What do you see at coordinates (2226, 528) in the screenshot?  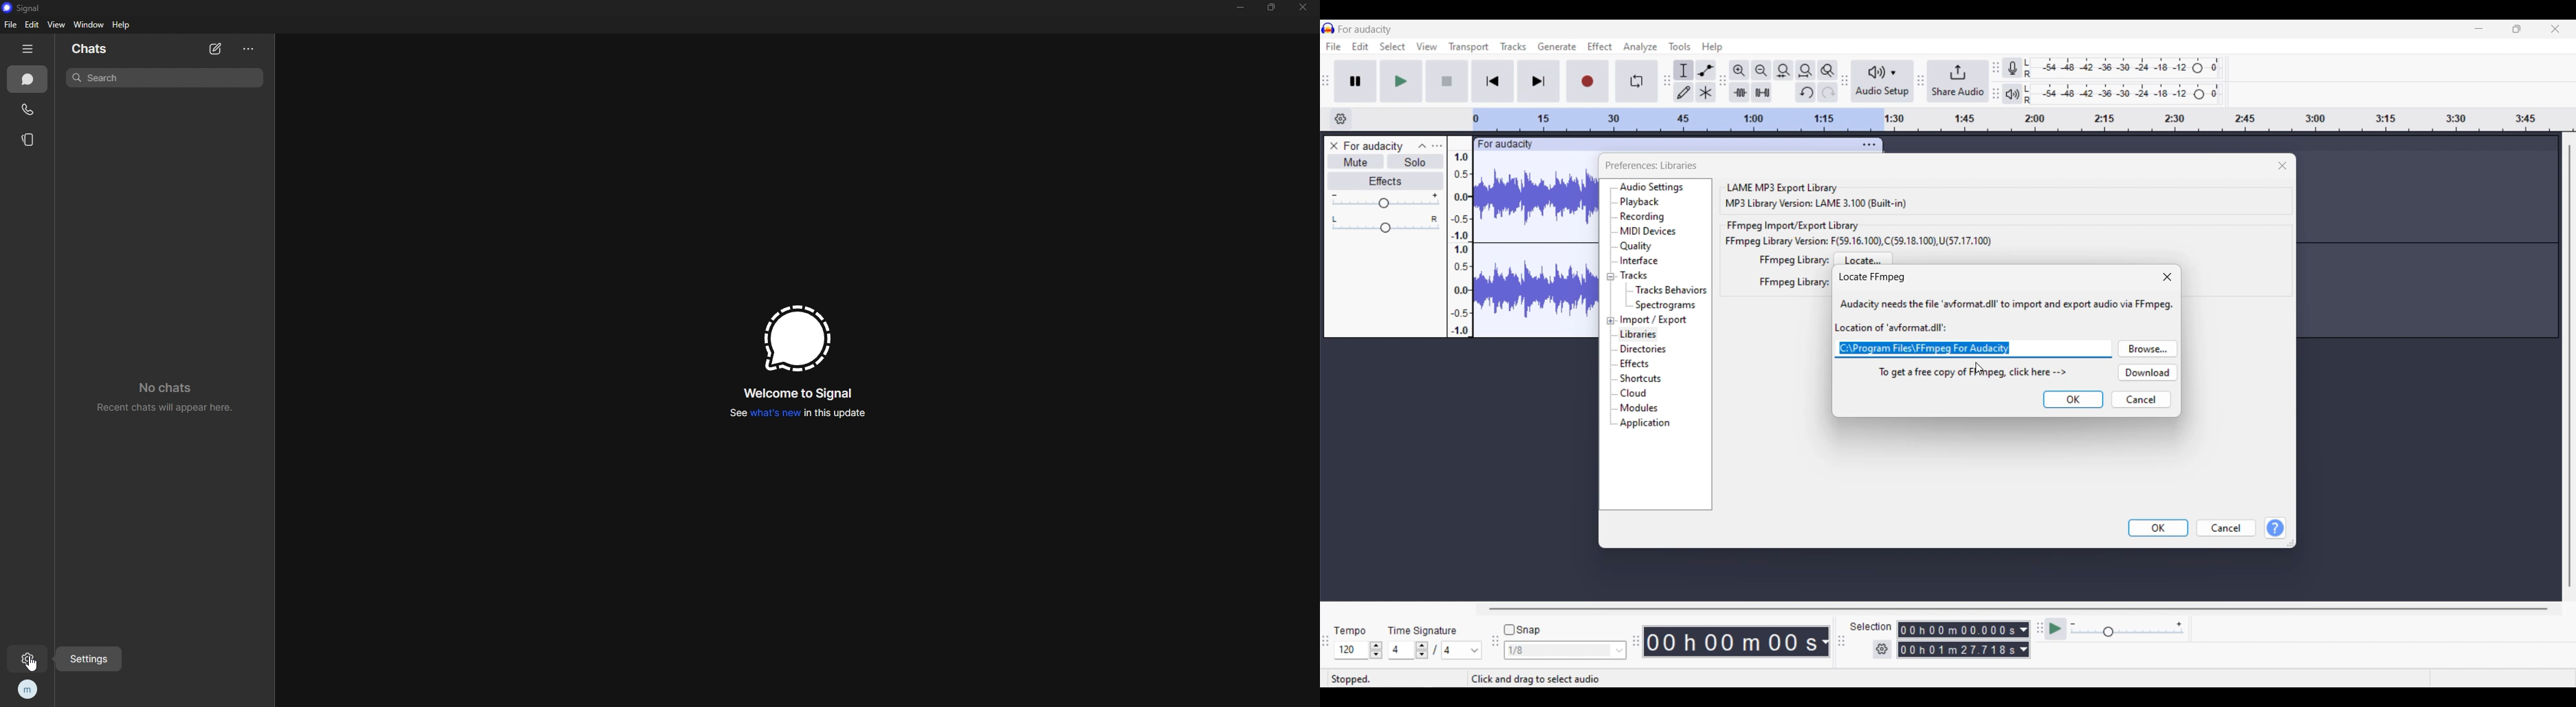 I see `Cancel` at bounding box center [2226, 528].